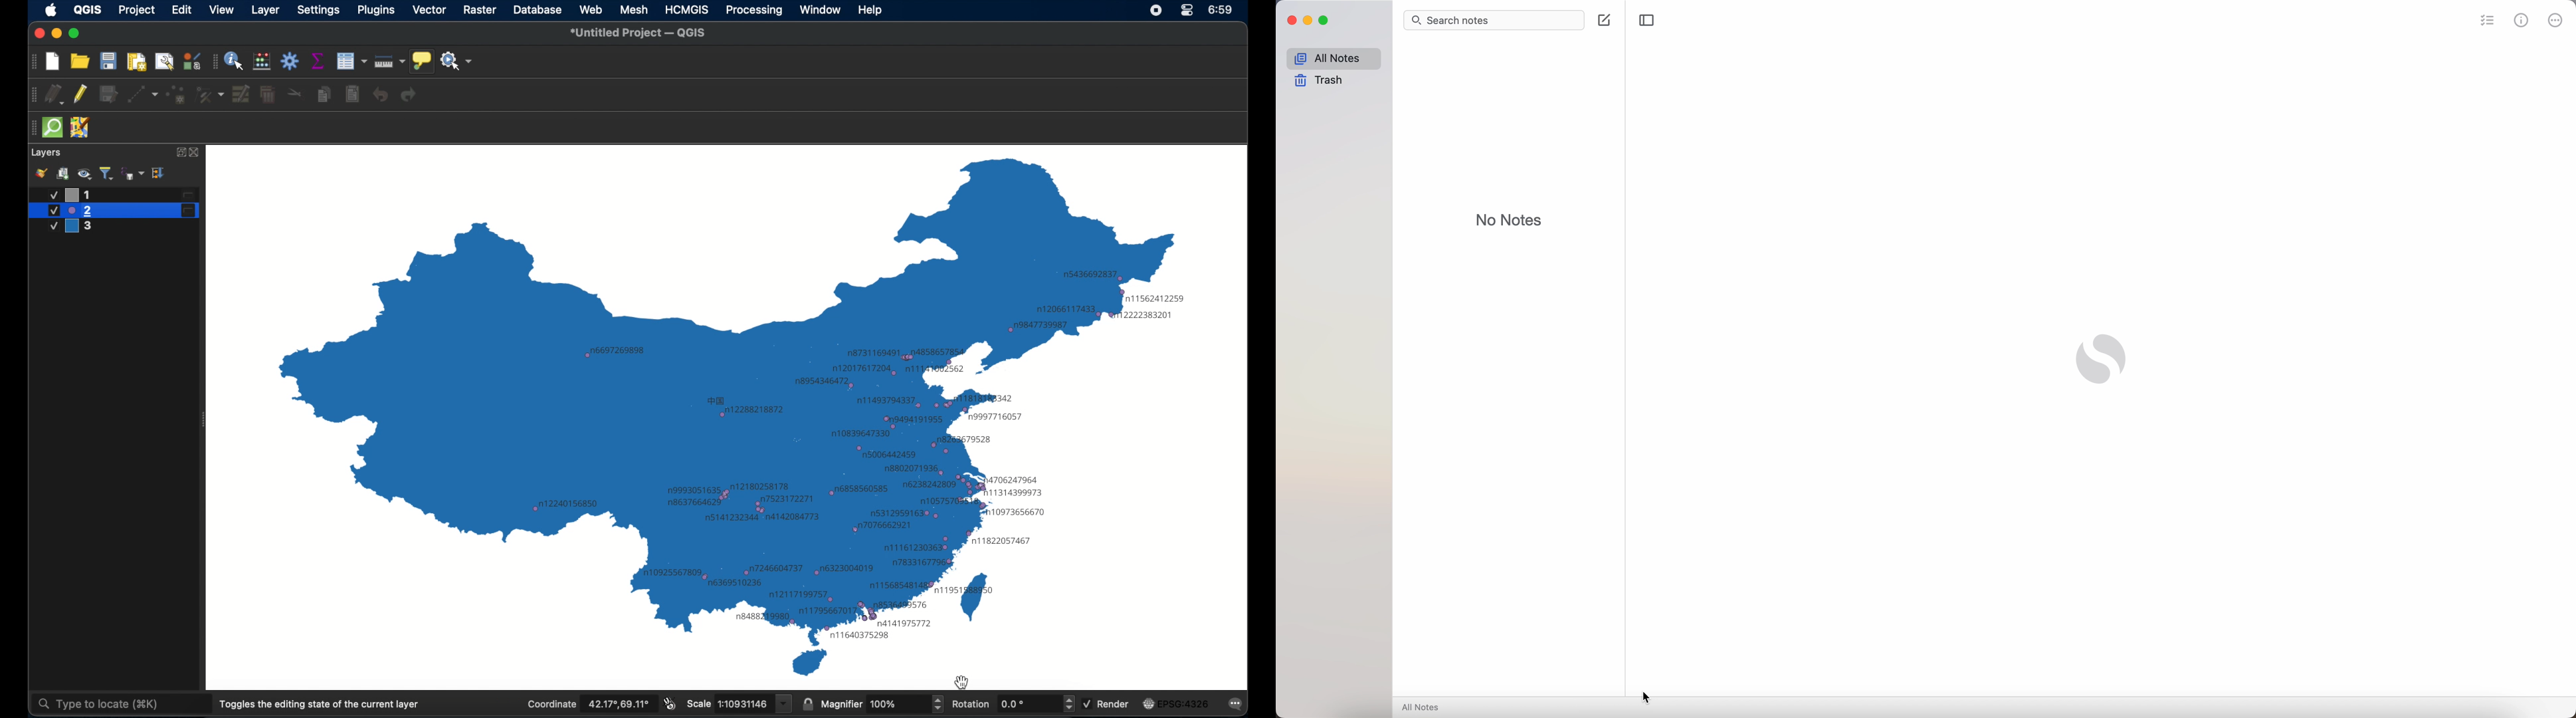  I want to click on close Simplenote, so click(1291, 20).